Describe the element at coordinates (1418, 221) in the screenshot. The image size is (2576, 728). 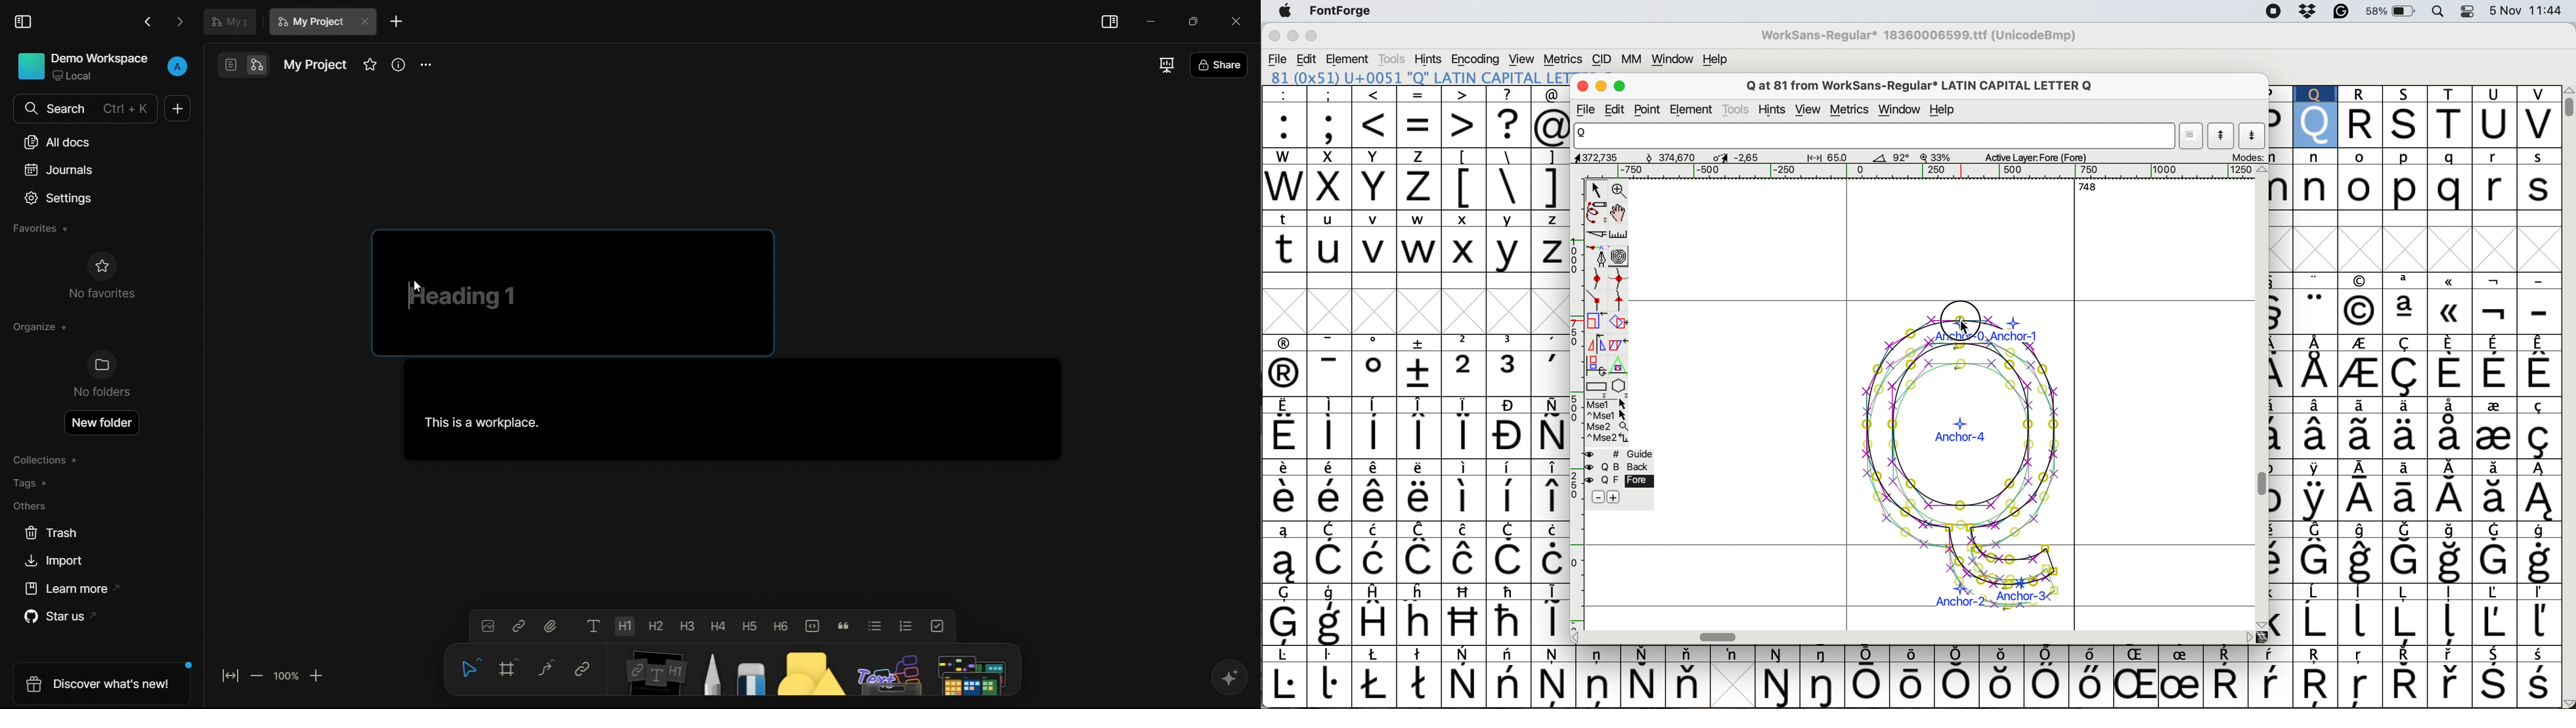
I see `lowercase letters` at that location.